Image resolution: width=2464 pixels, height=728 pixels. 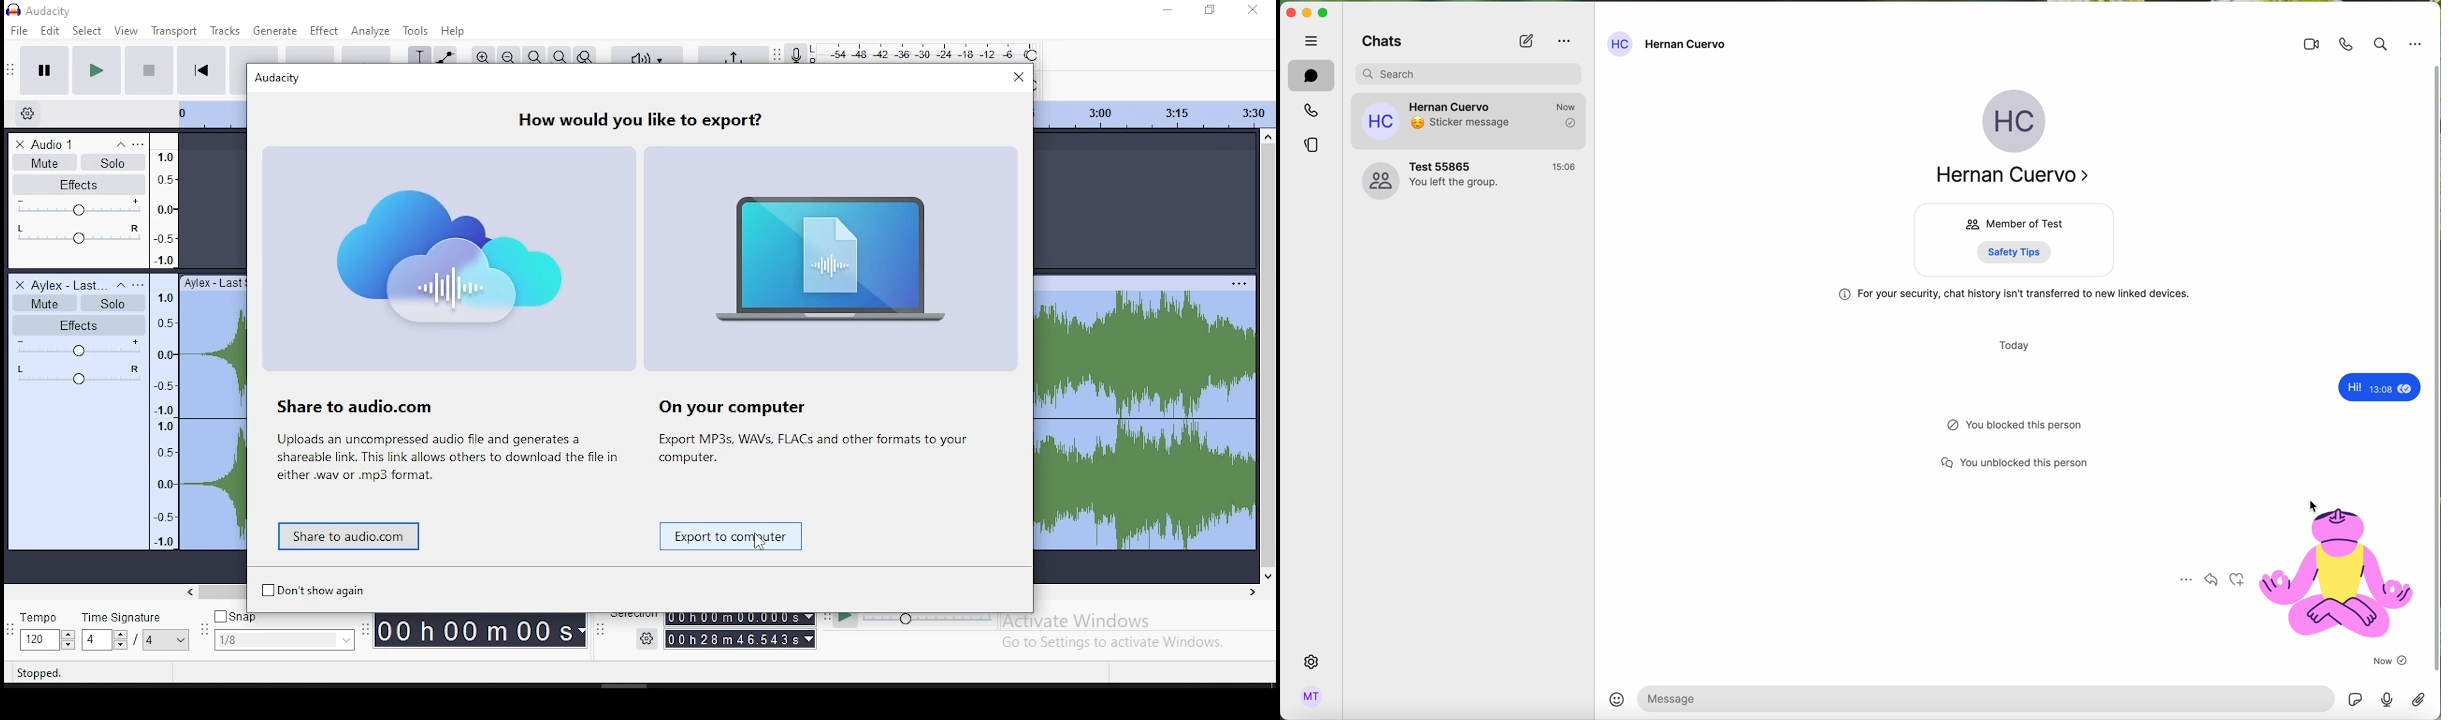 I want to click on Stopped, so click(x=35, y=674).